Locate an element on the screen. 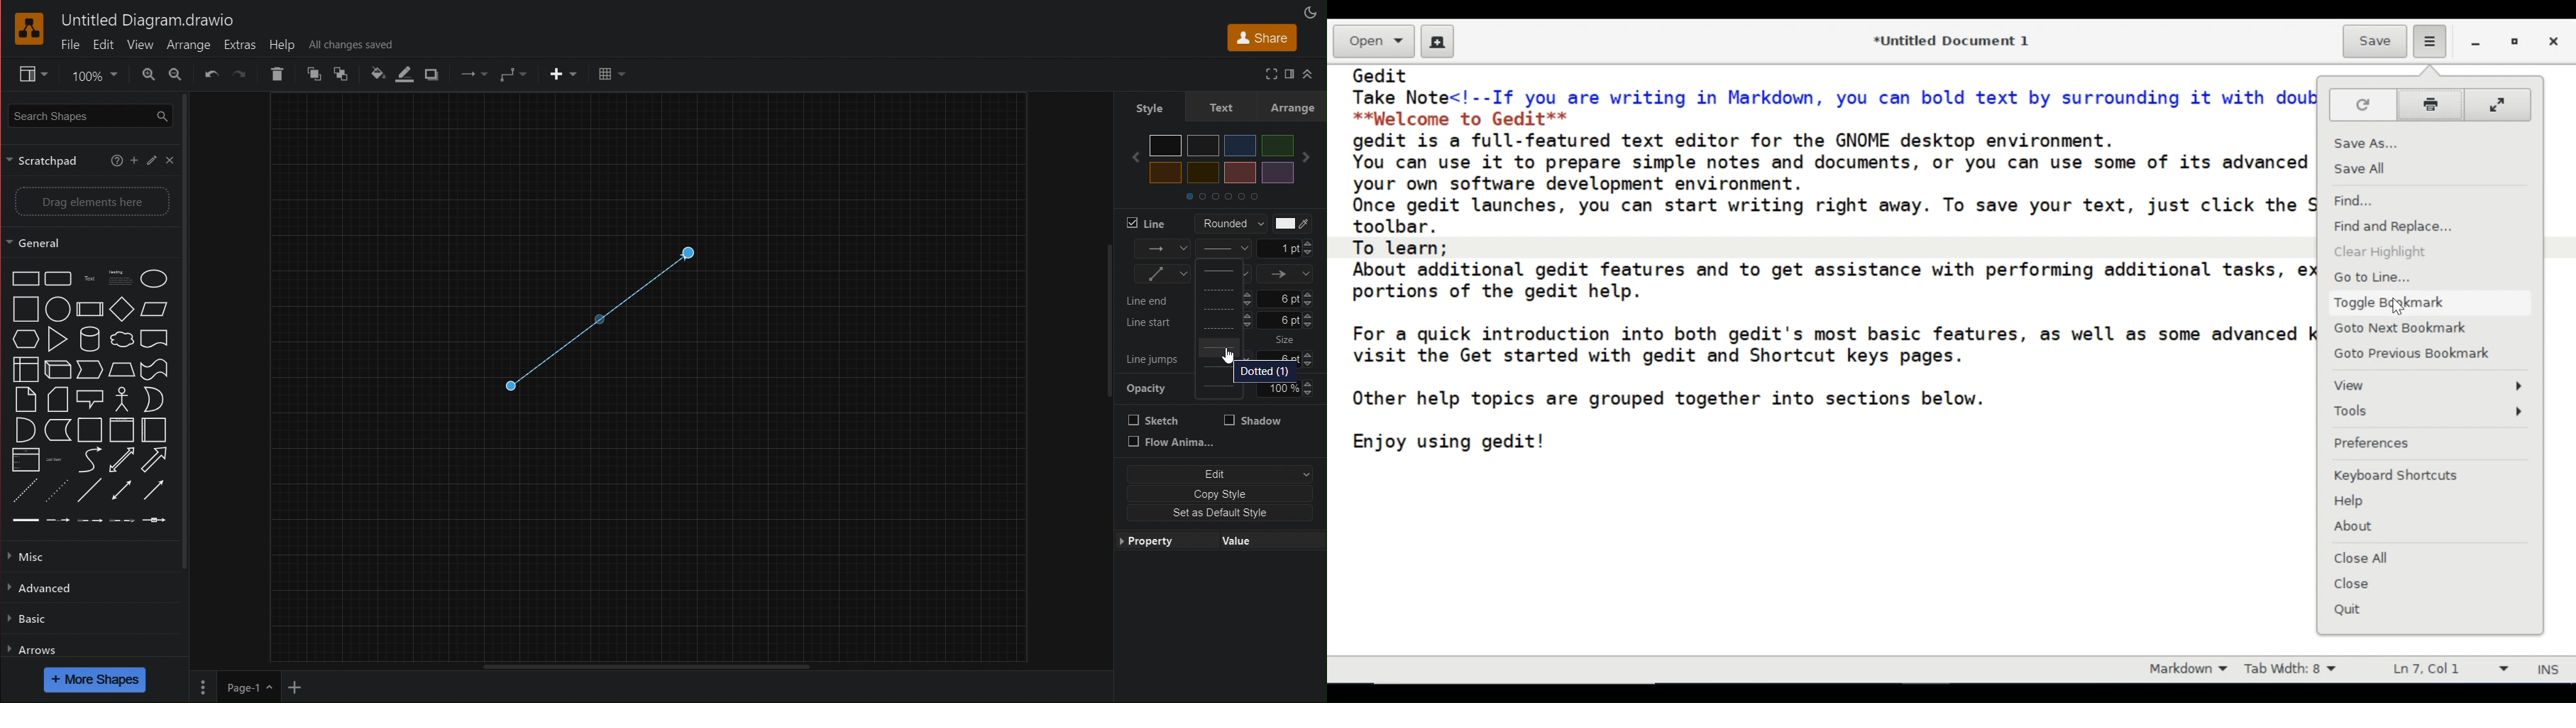   is located at coordinates (1267, 73).